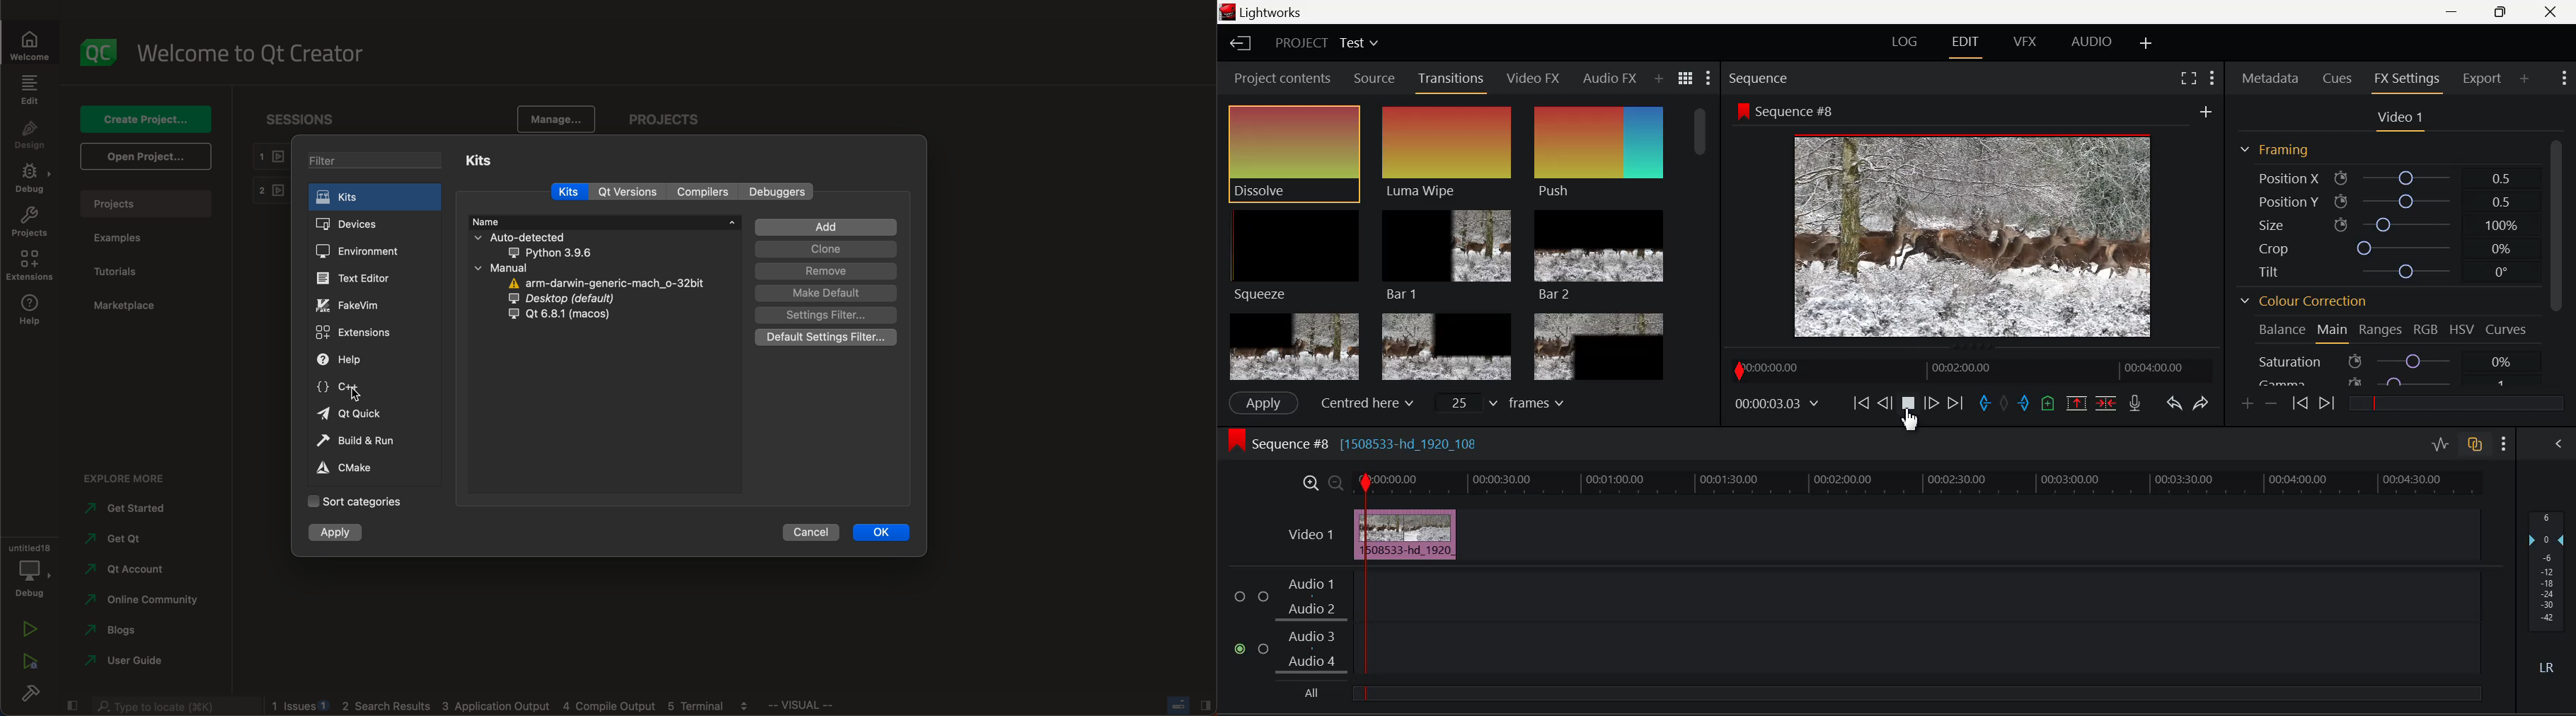 The height and width of the screenshot is (728, 2576). I want to click on Scroll Bar, so click(1703, 240).